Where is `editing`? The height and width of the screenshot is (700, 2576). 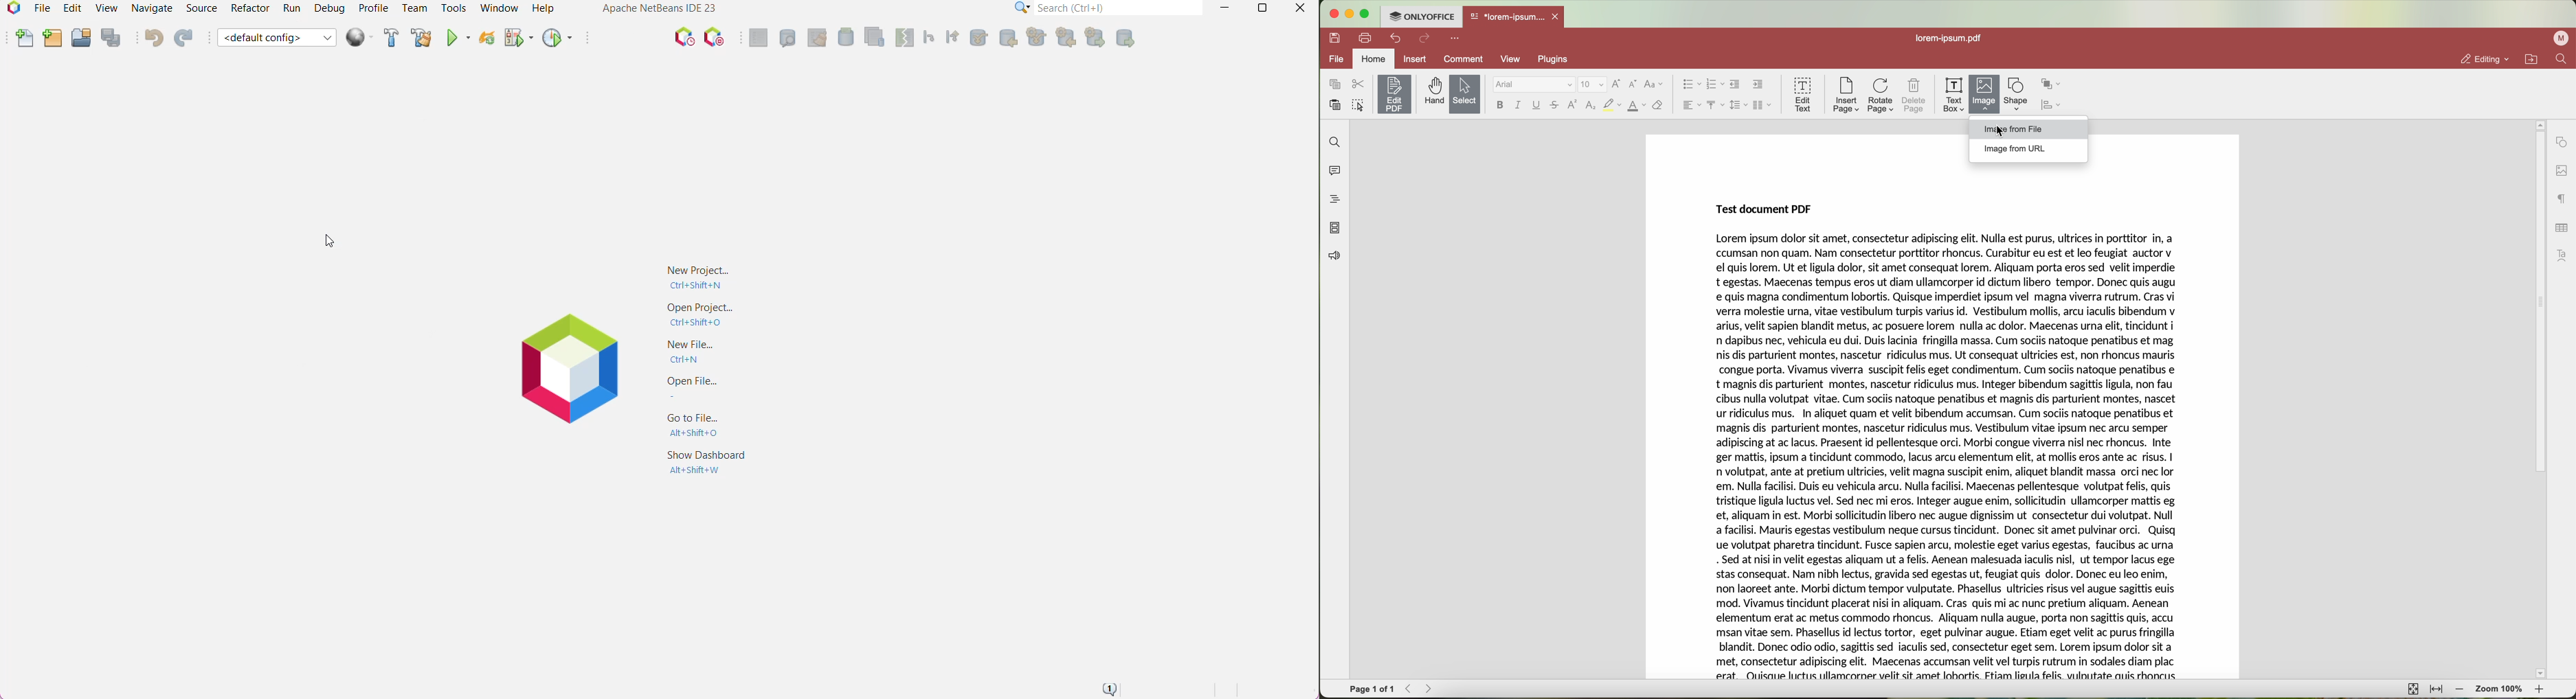
editing is located at coordinates (2484, 59).